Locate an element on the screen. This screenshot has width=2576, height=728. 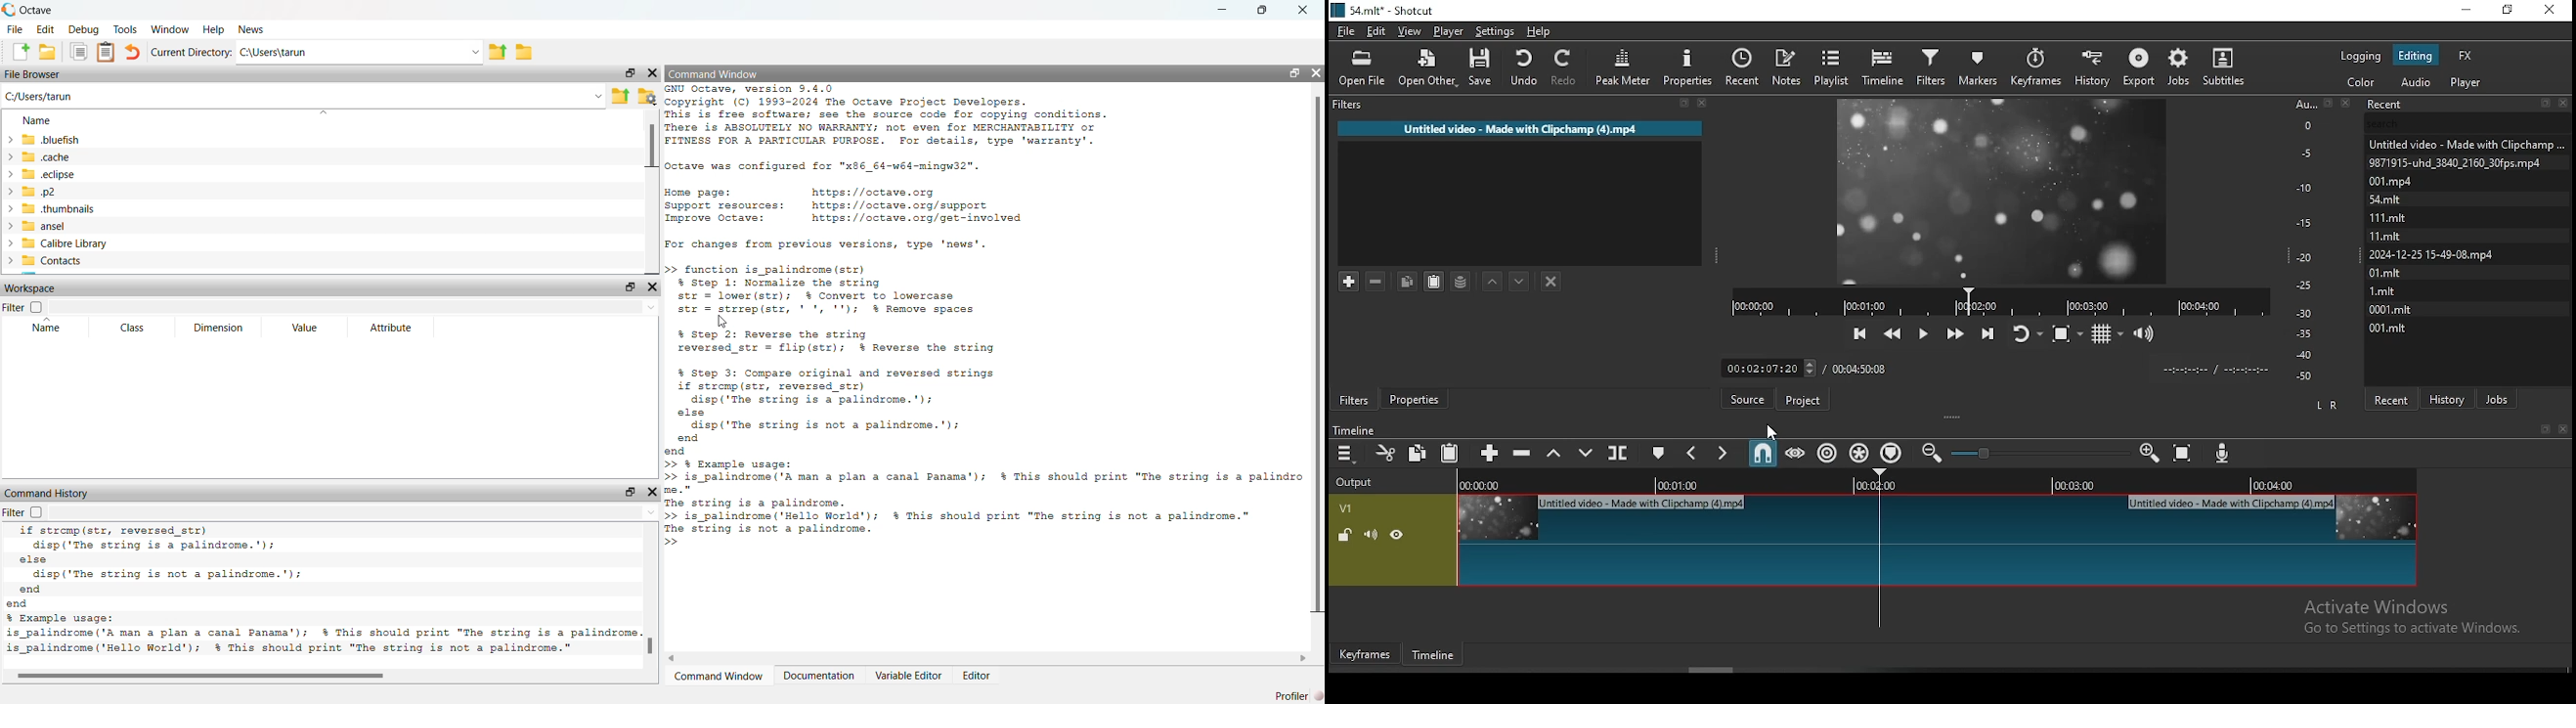
jobs is located at coordinates (2181, 66).